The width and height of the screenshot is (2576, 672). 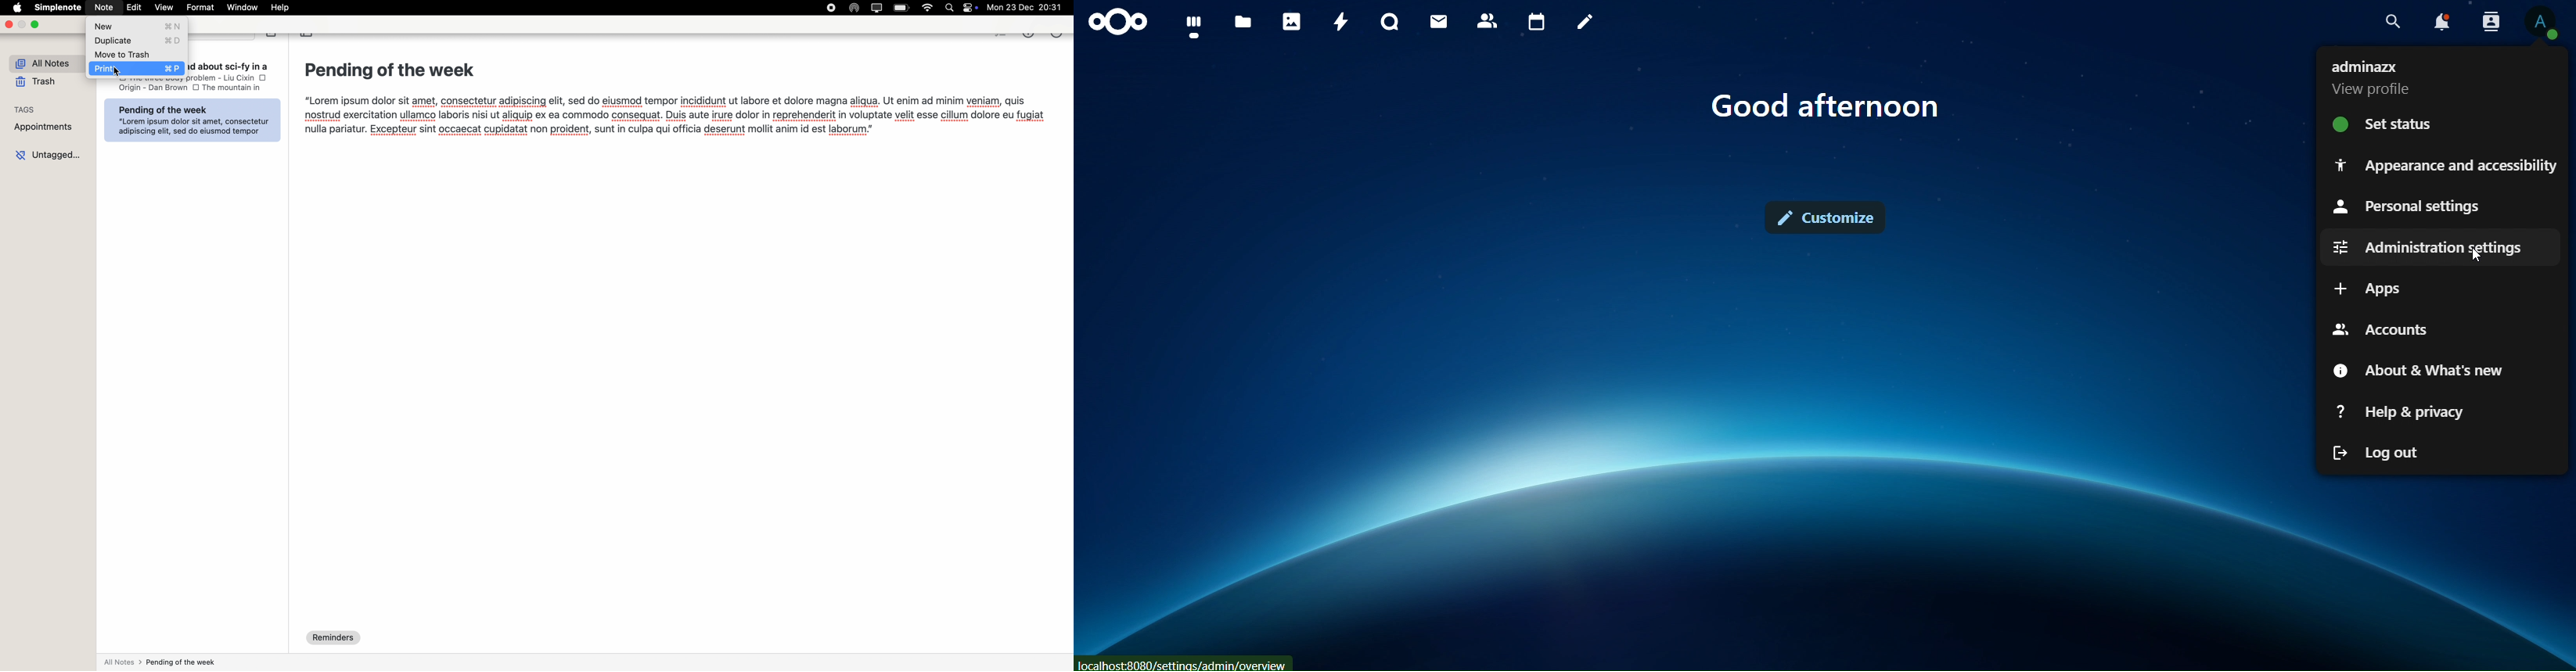 I want to click on about & what's new, so click(x=2429, y=370).